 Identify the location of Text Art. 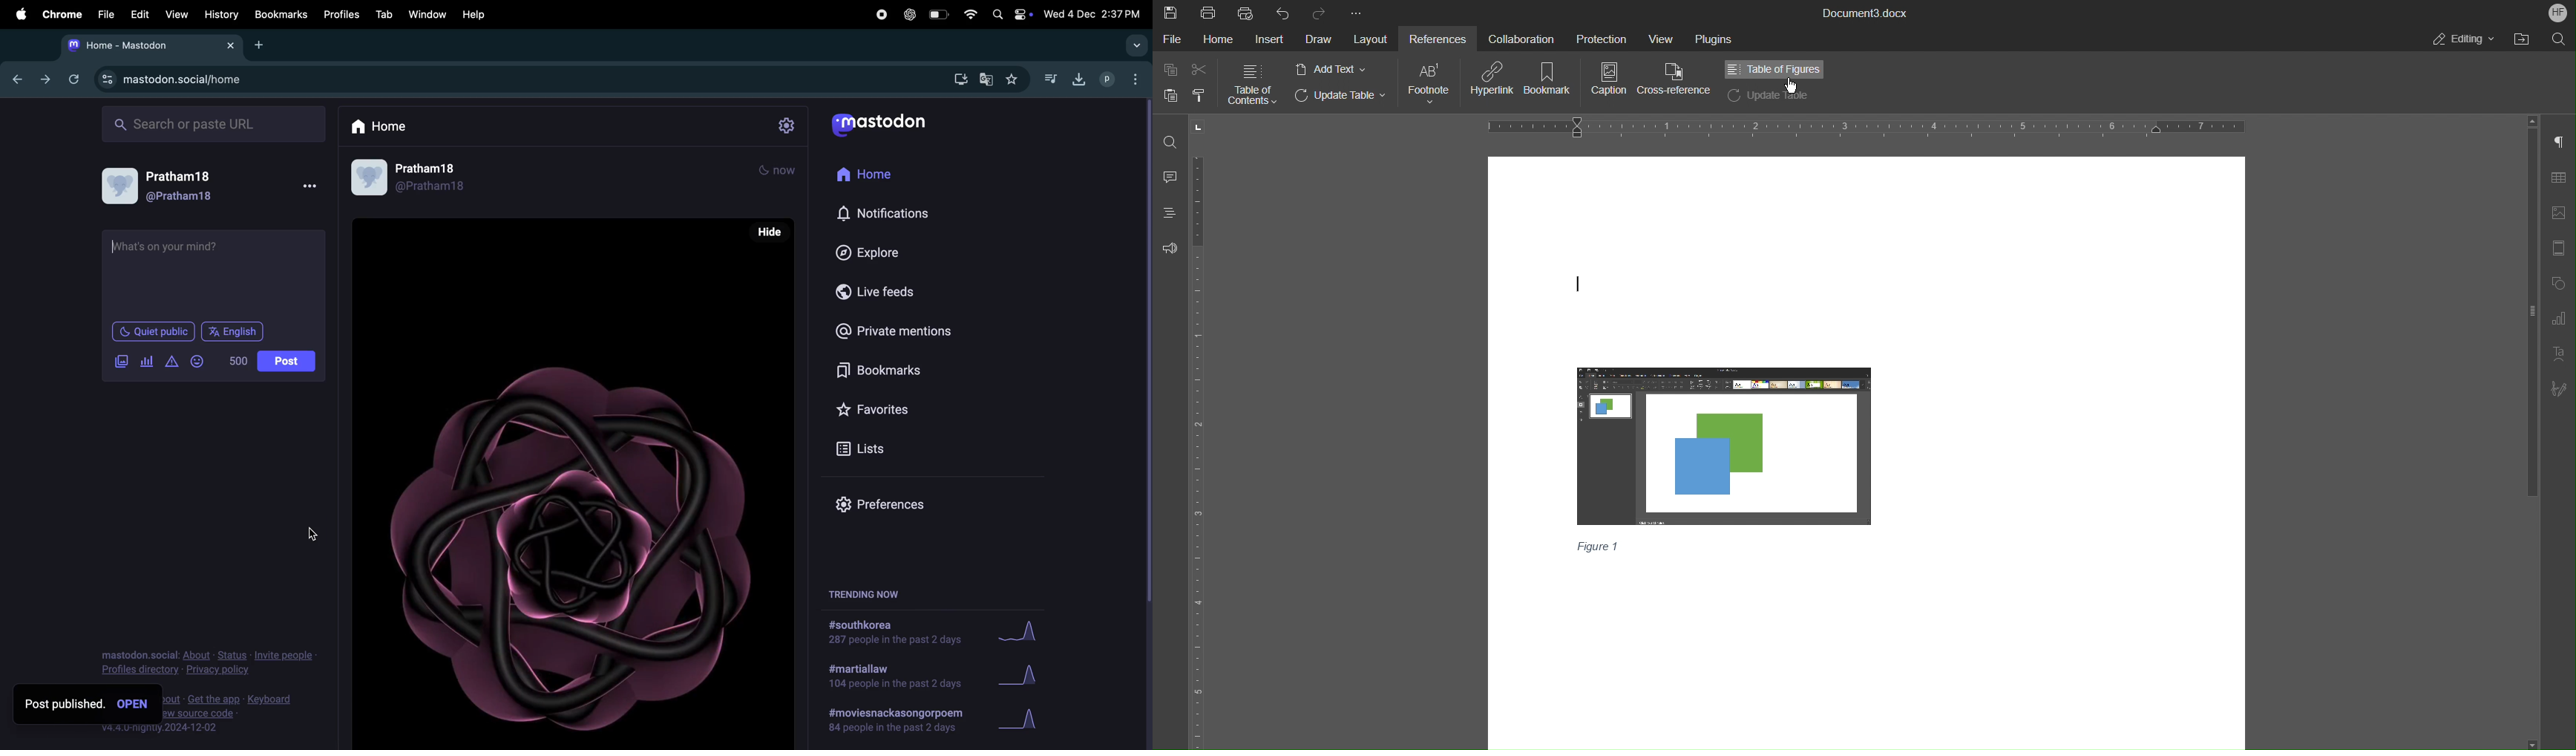
(2560, 355).